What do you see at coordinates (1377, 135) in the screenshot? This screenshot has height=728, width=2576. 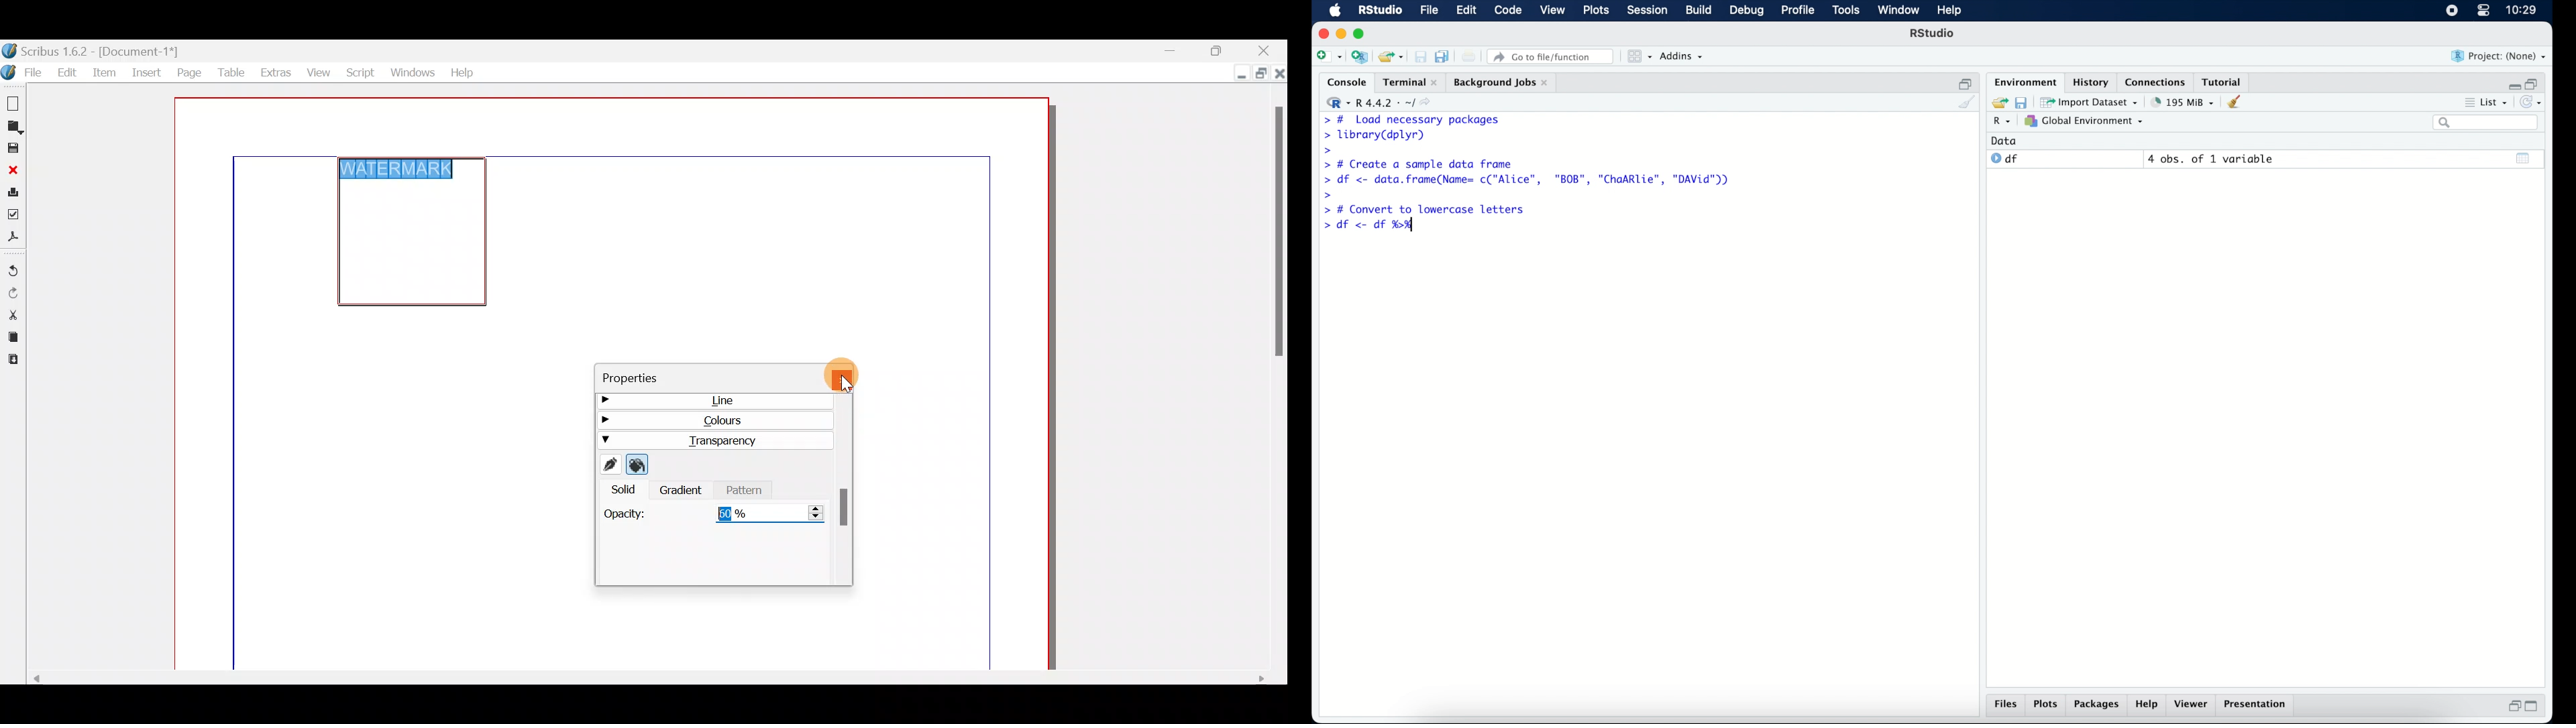 I see `> library(dplyr)|` at bounding box center [1377, 135].